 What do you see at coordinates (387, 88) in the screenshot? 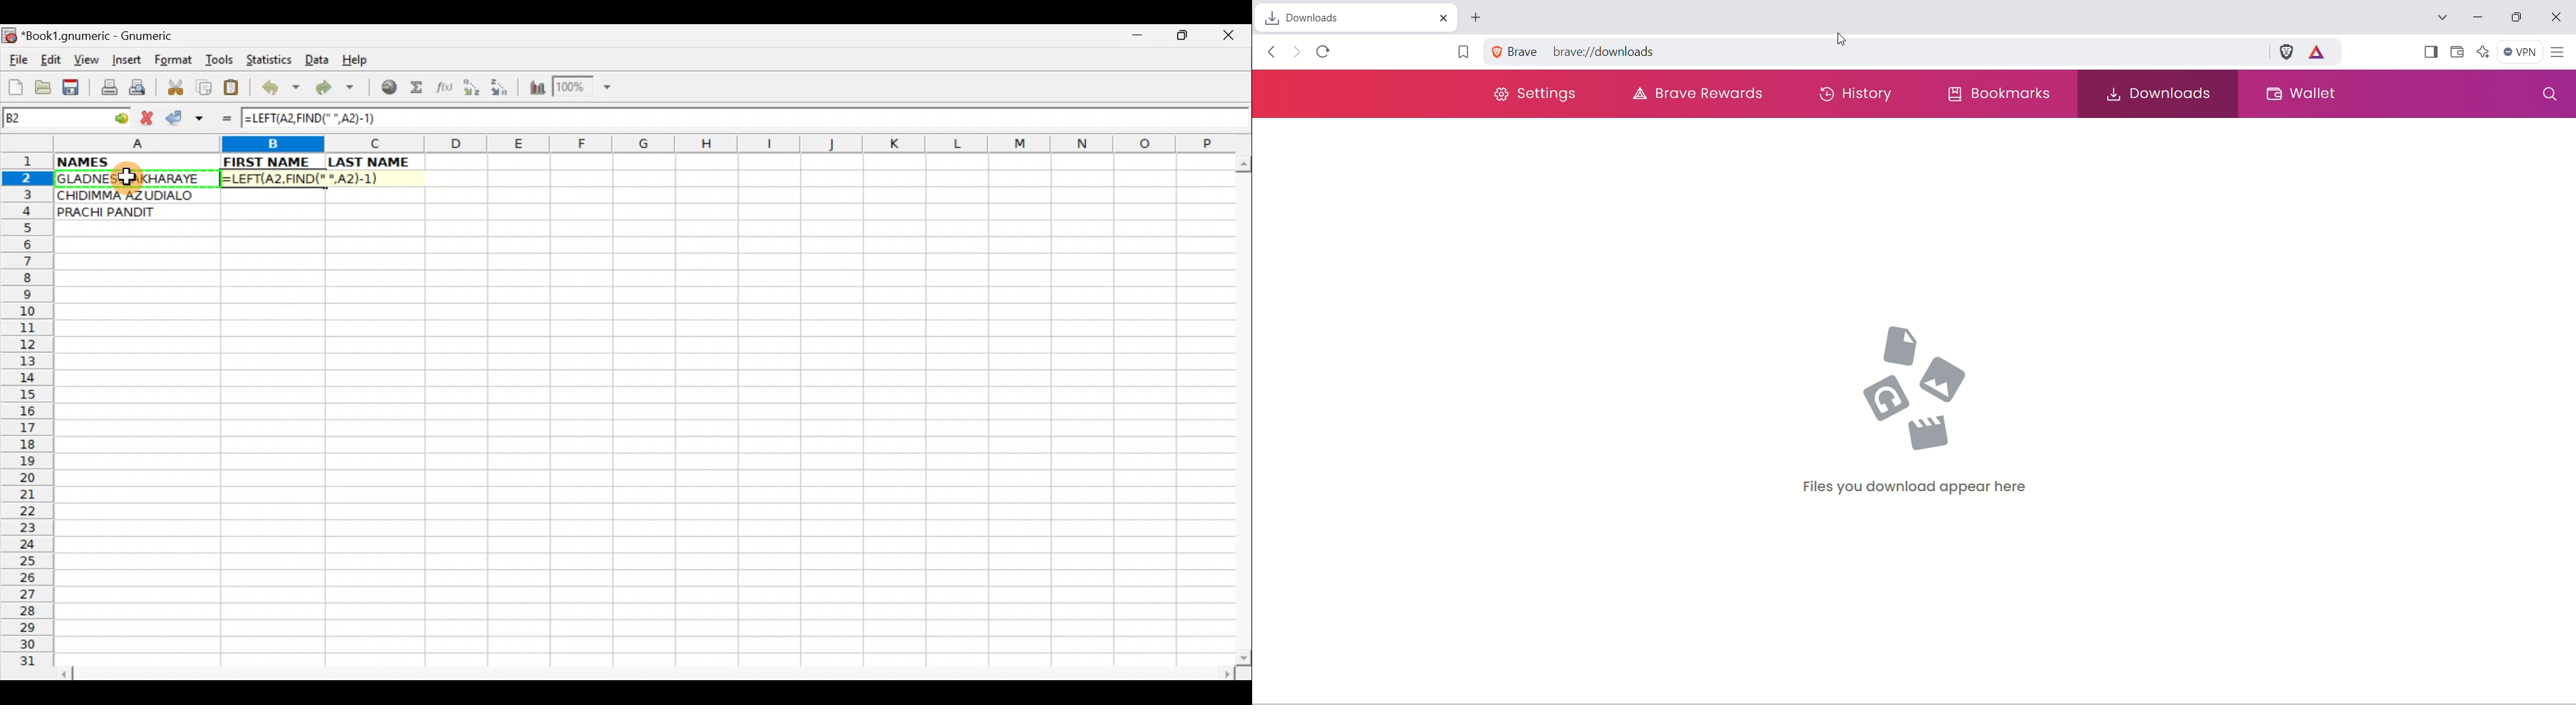
I see `Insert hyperlink` at bounding box center [387, 88].